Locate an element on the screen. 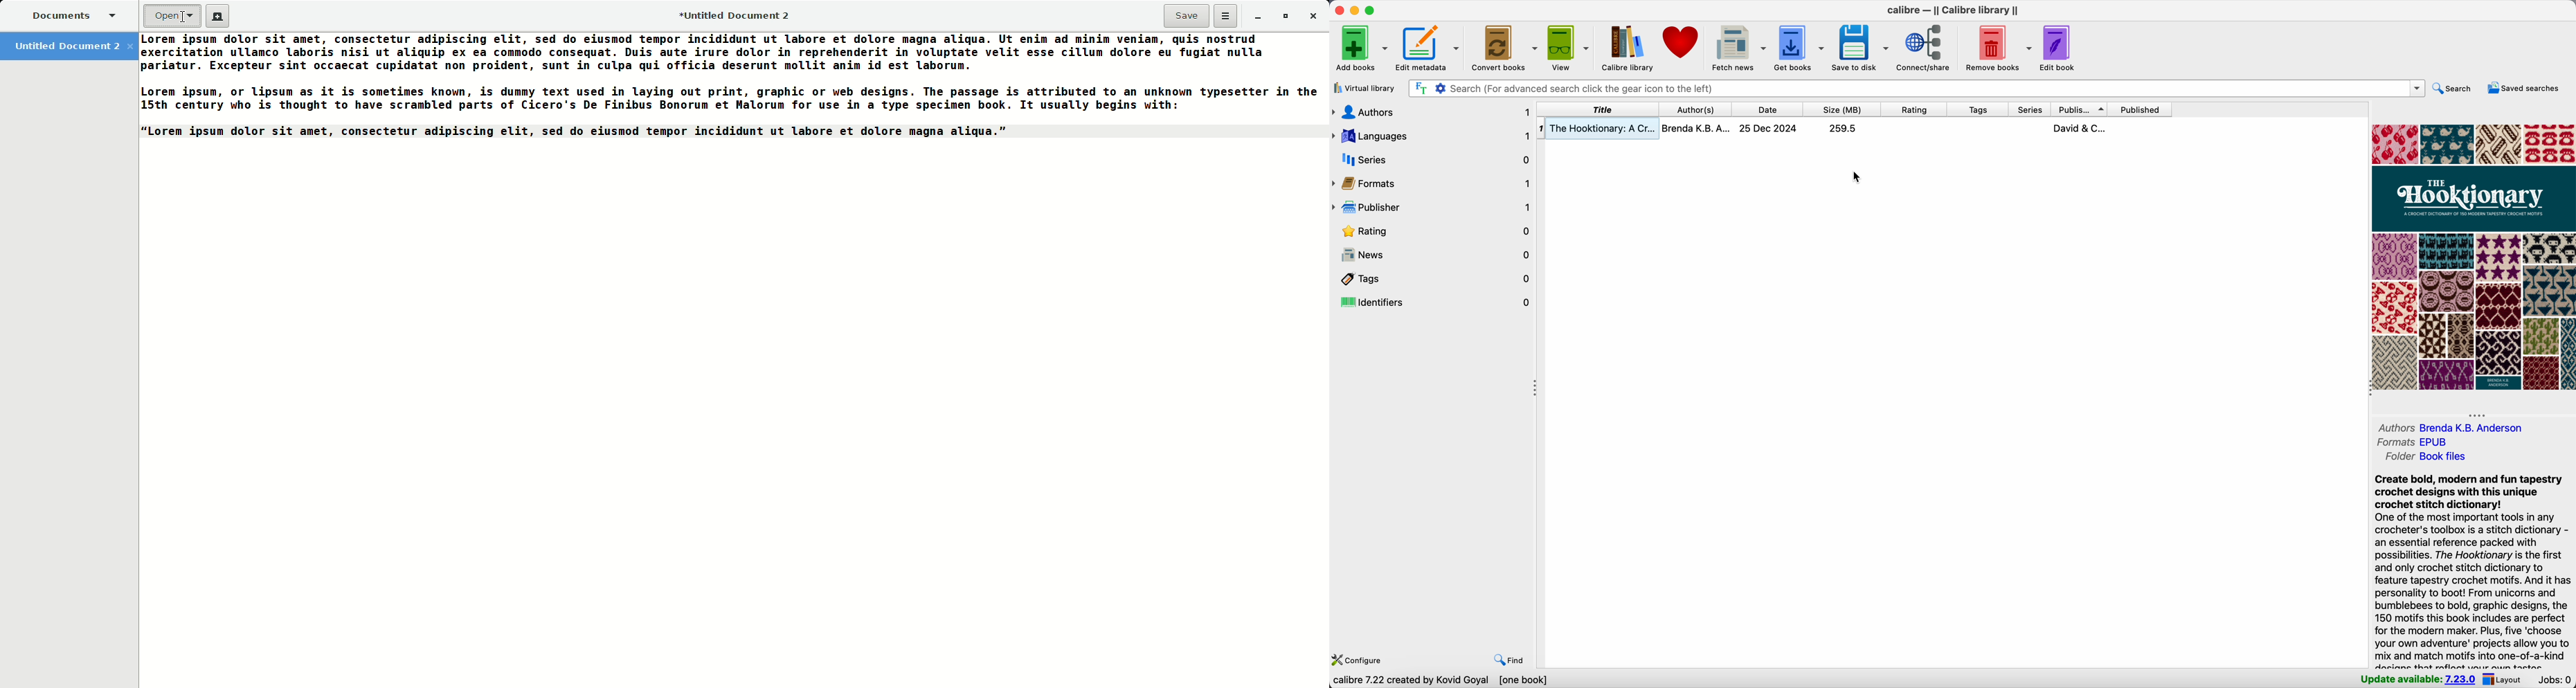 The width and height of the screenshot is (2576, 700). formats is located at coordinates (1433, 185).